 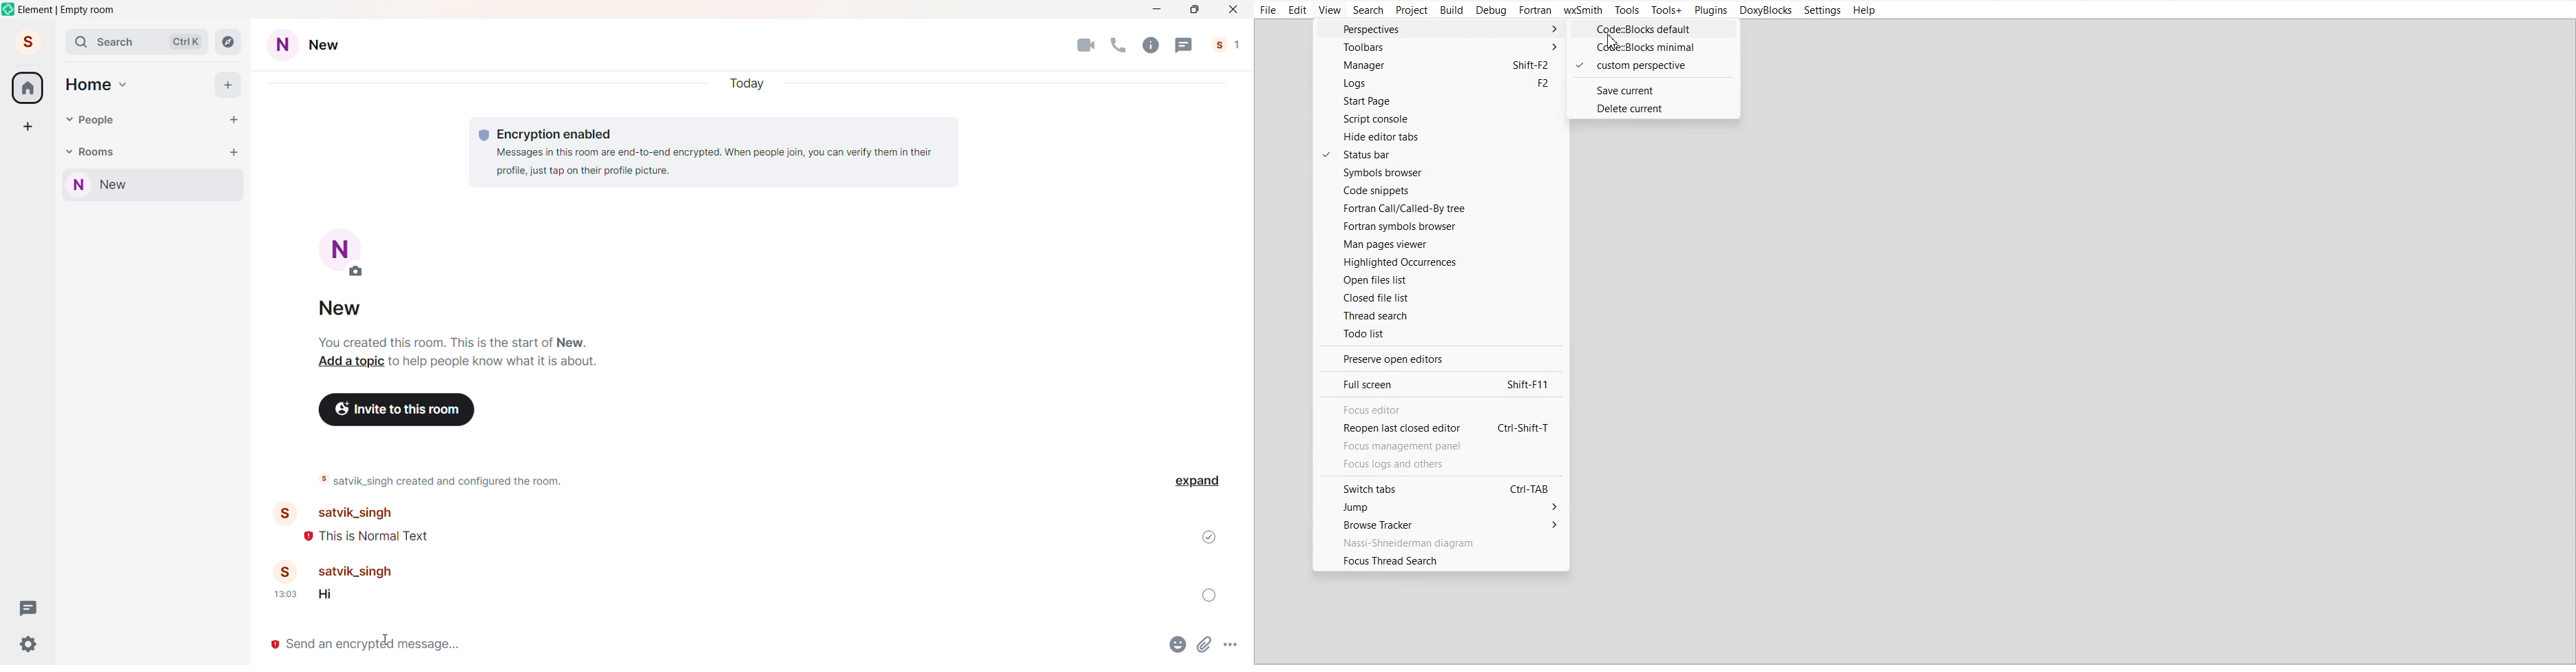 What do you see at coordinates (1652, 90) in the screenshot?
I see `Save current` at bounding box center [1652, 90].